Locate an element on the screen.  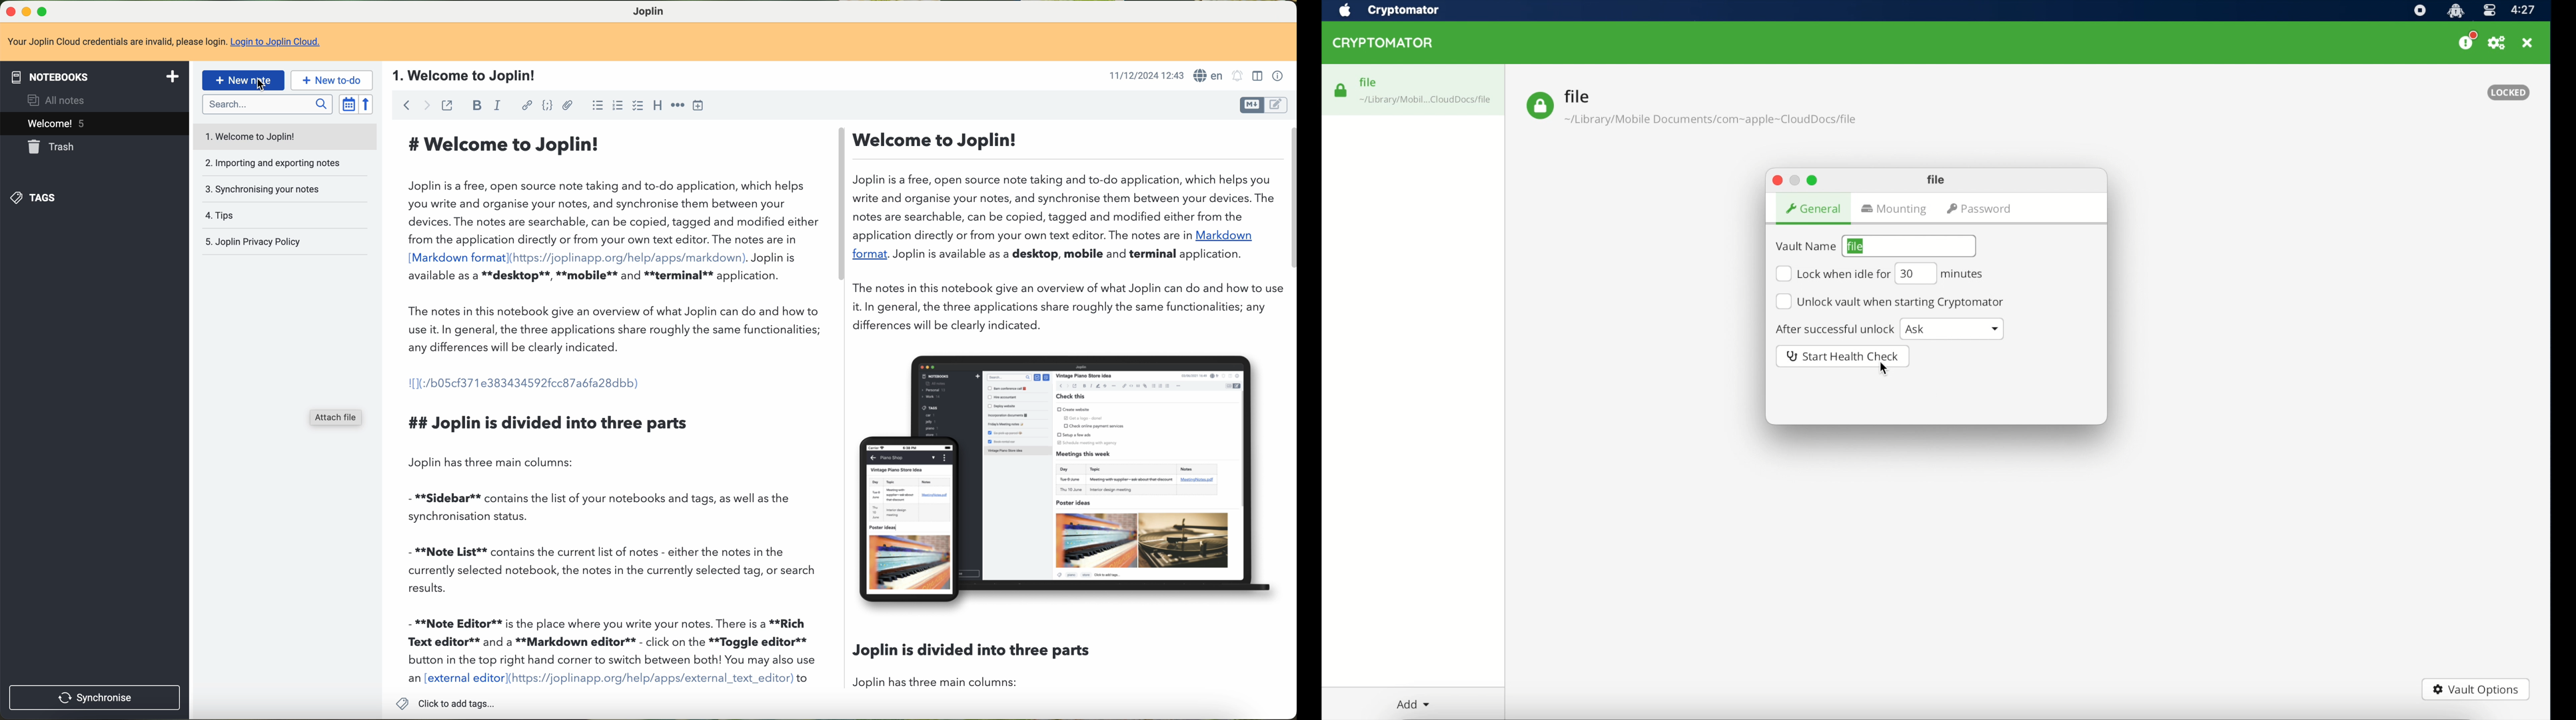
trash is located at coordinates (49, 148).